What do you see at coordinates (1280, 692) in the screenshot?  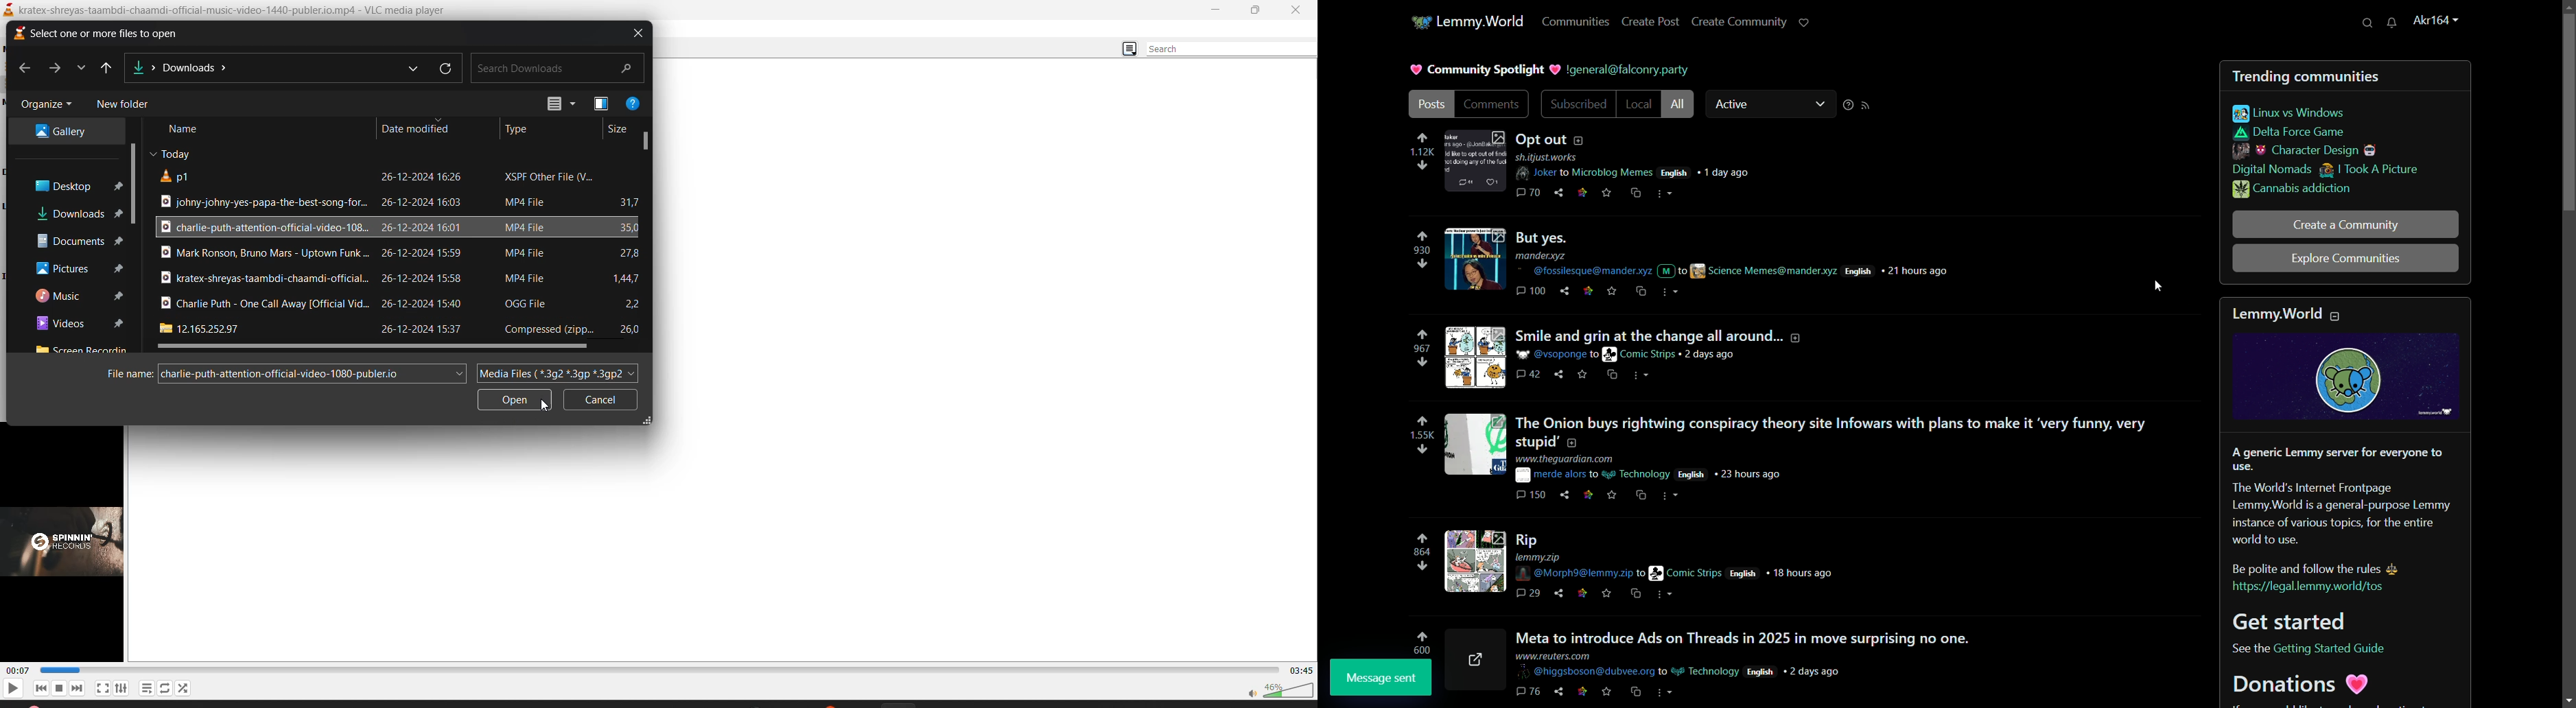 I see `volume` at bounding box center [1280, 692].